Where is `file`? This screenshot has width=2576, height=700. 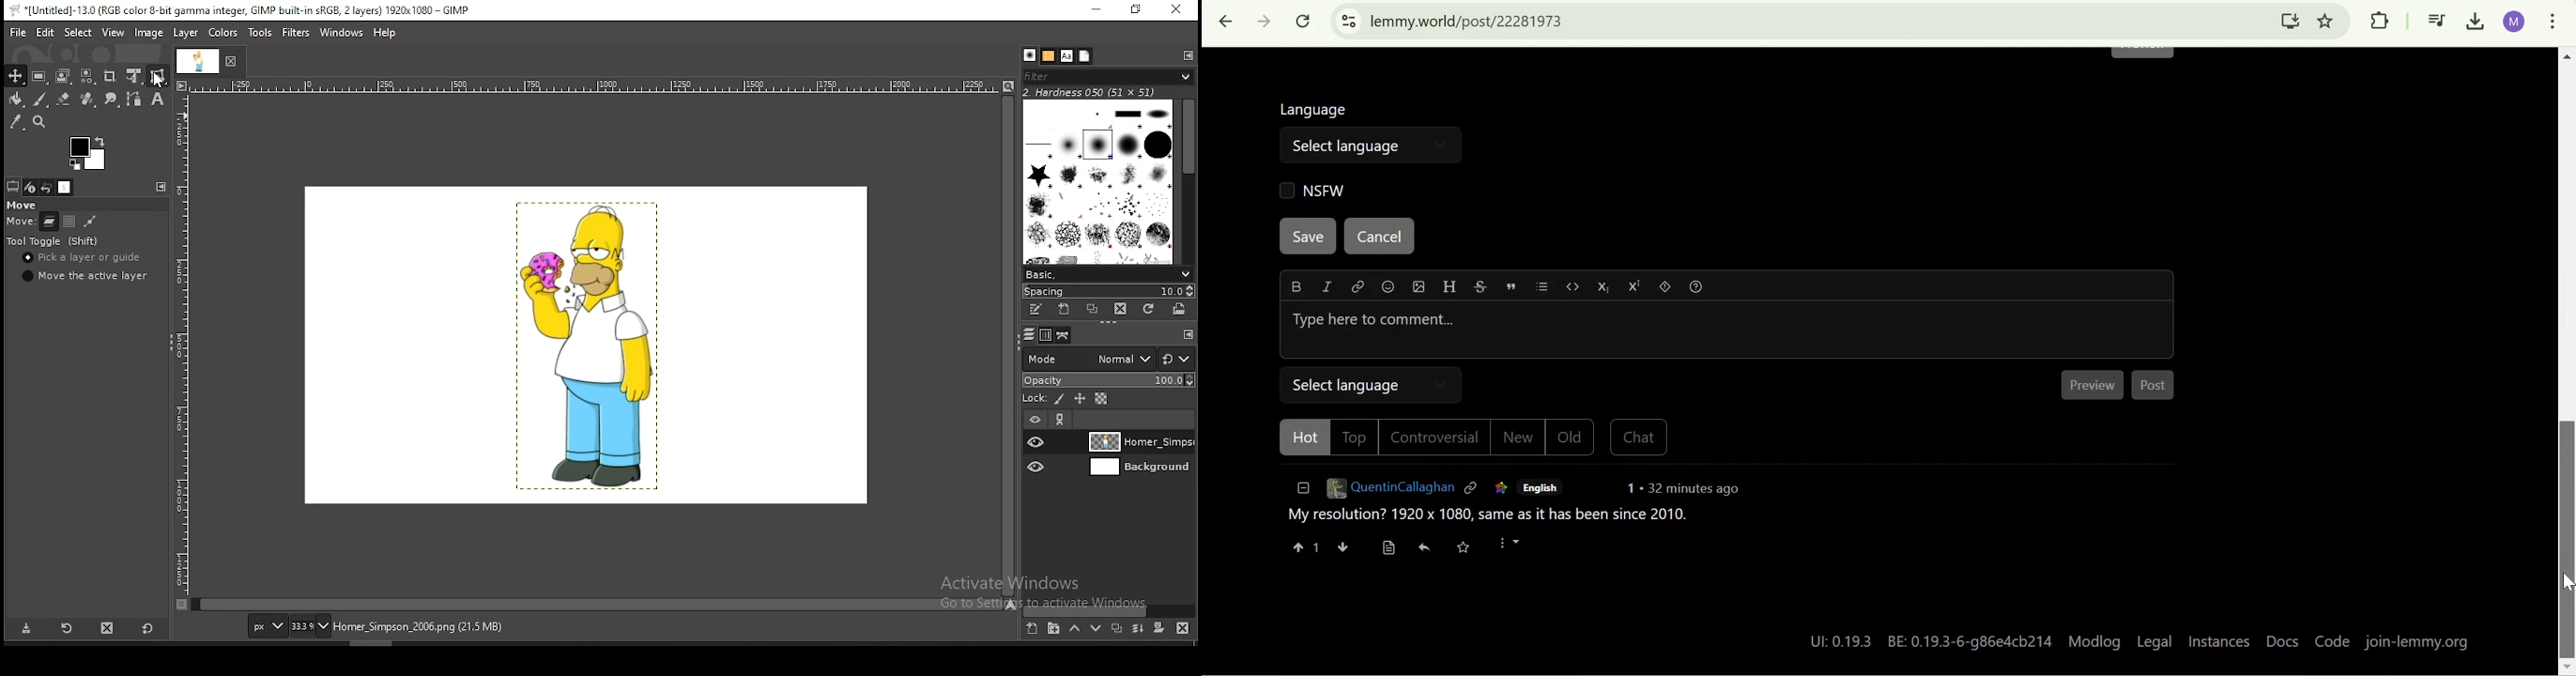
file is located at coordinates (18, 31).